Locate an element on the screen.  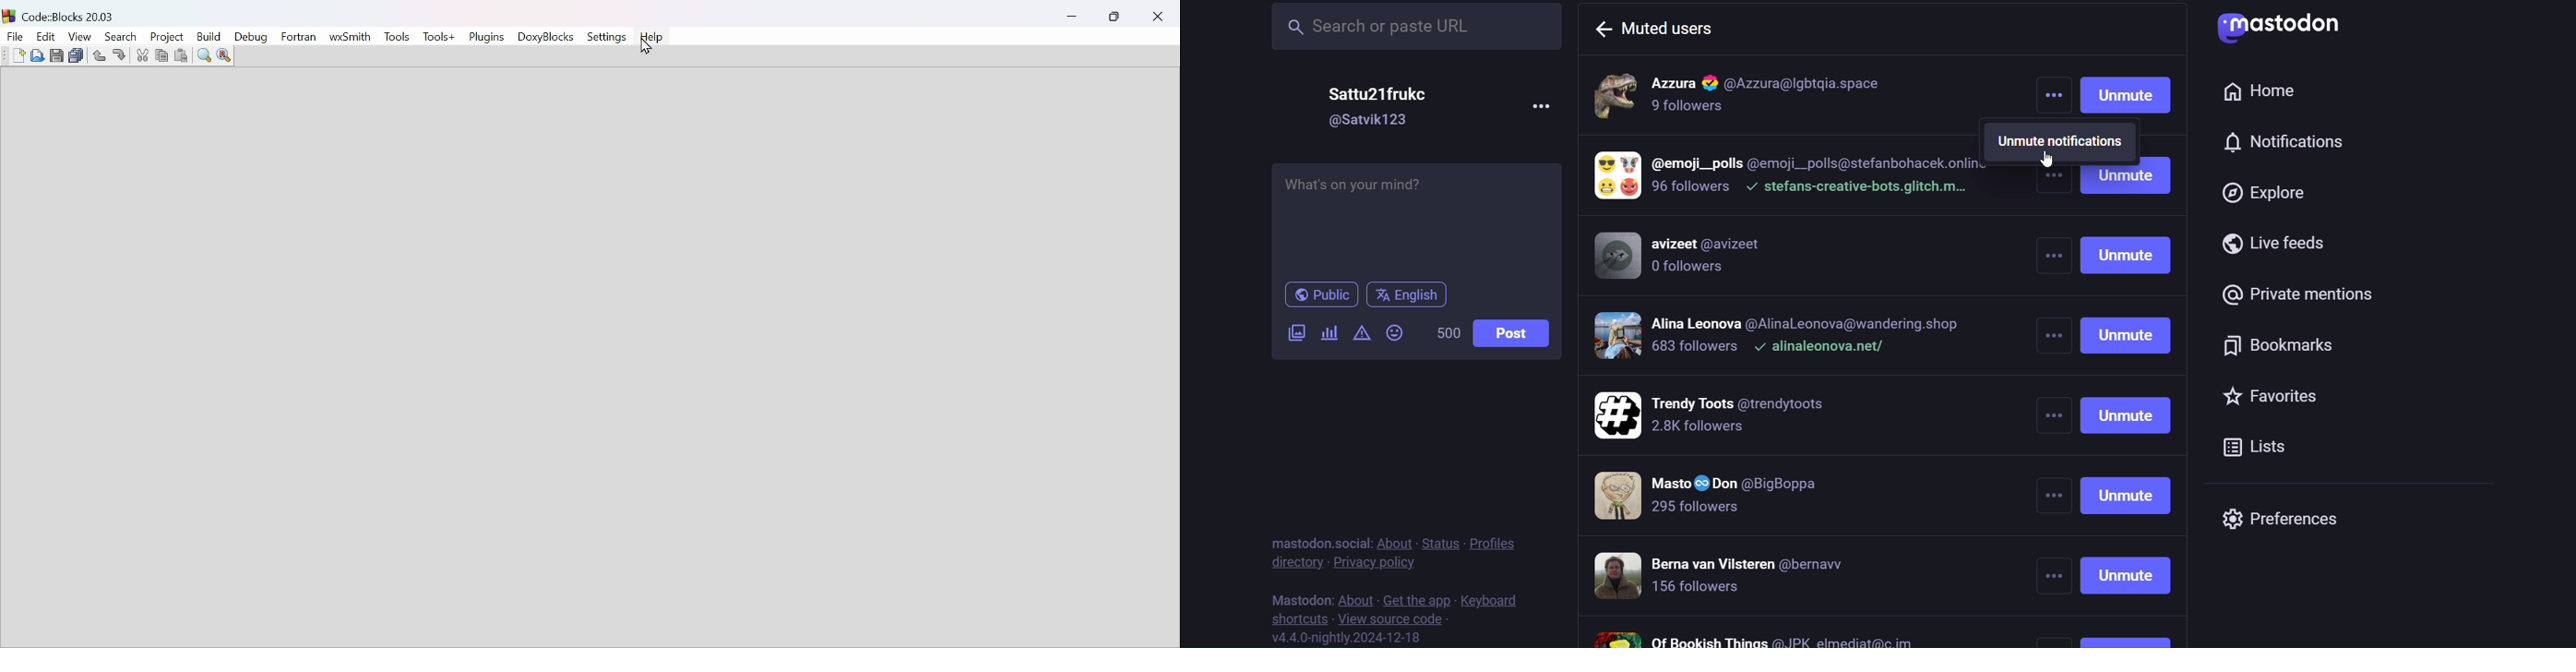
explore is located at coordinates (2276, 194).